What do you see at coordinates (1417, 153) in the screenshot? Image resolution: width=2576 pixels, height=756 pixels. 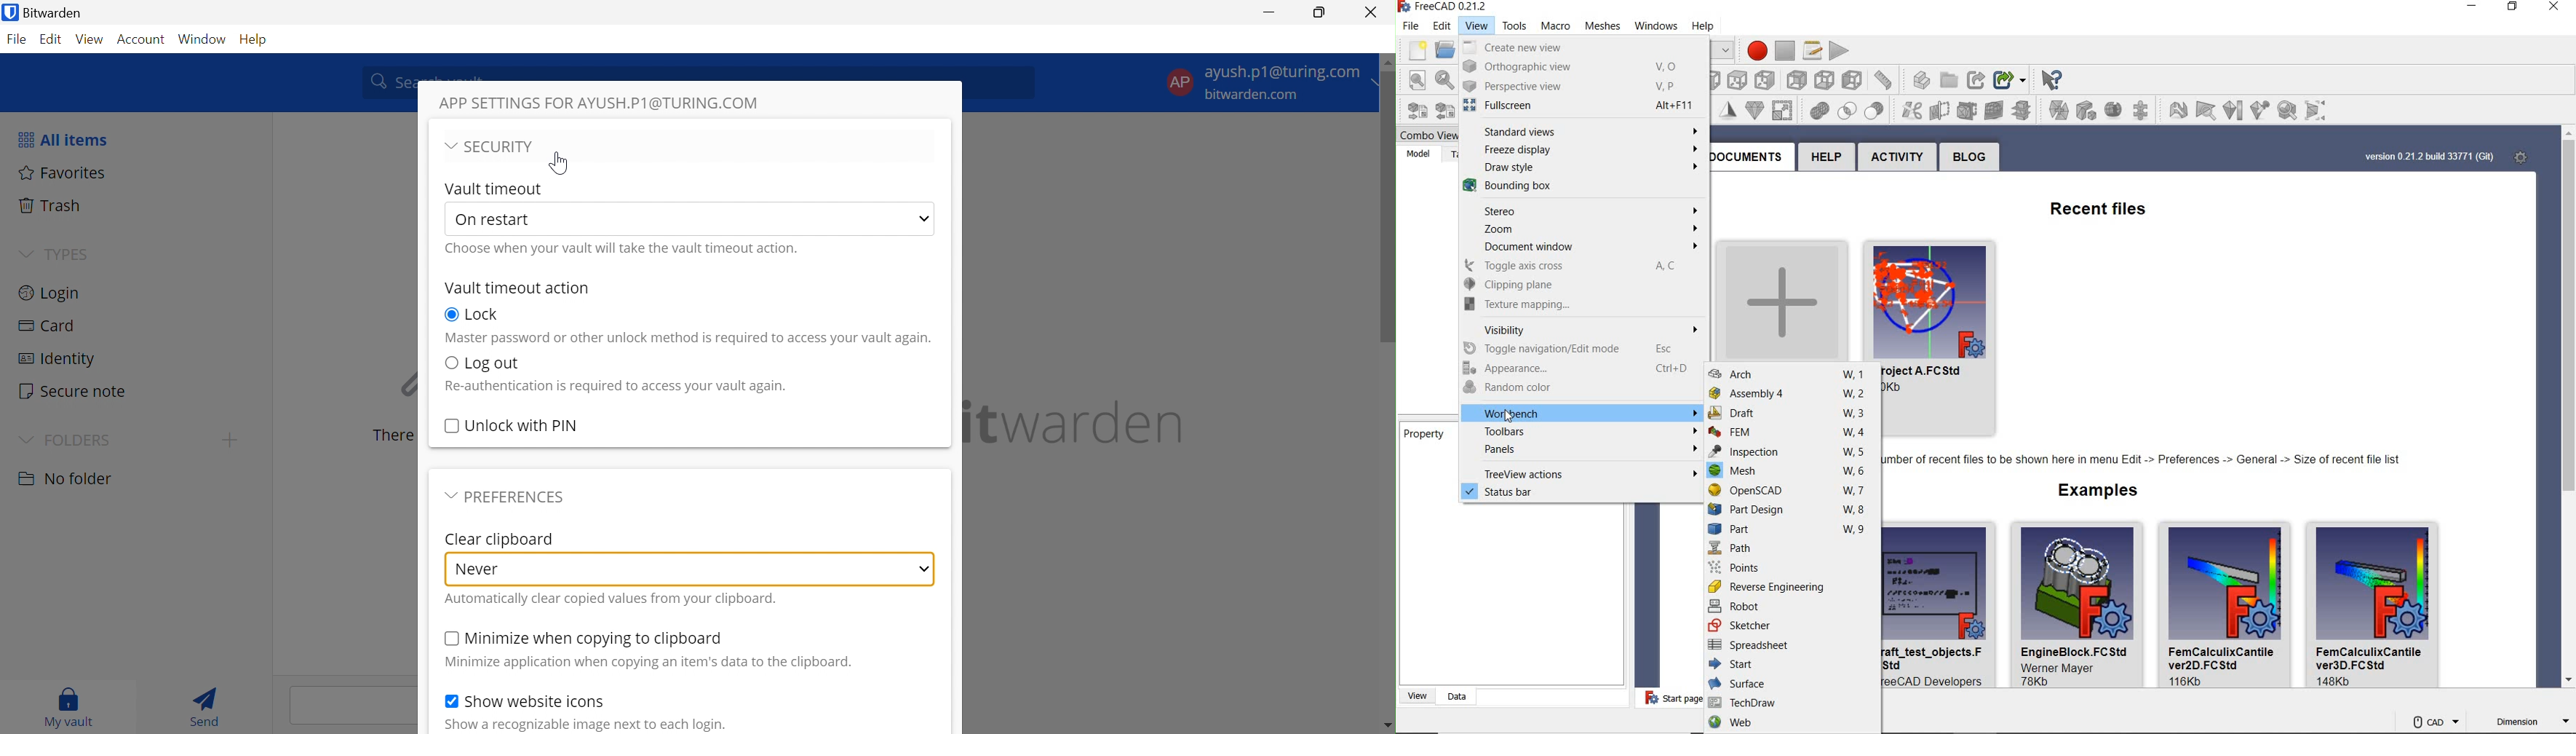 I see `model` at bounding box center [1417, 153].